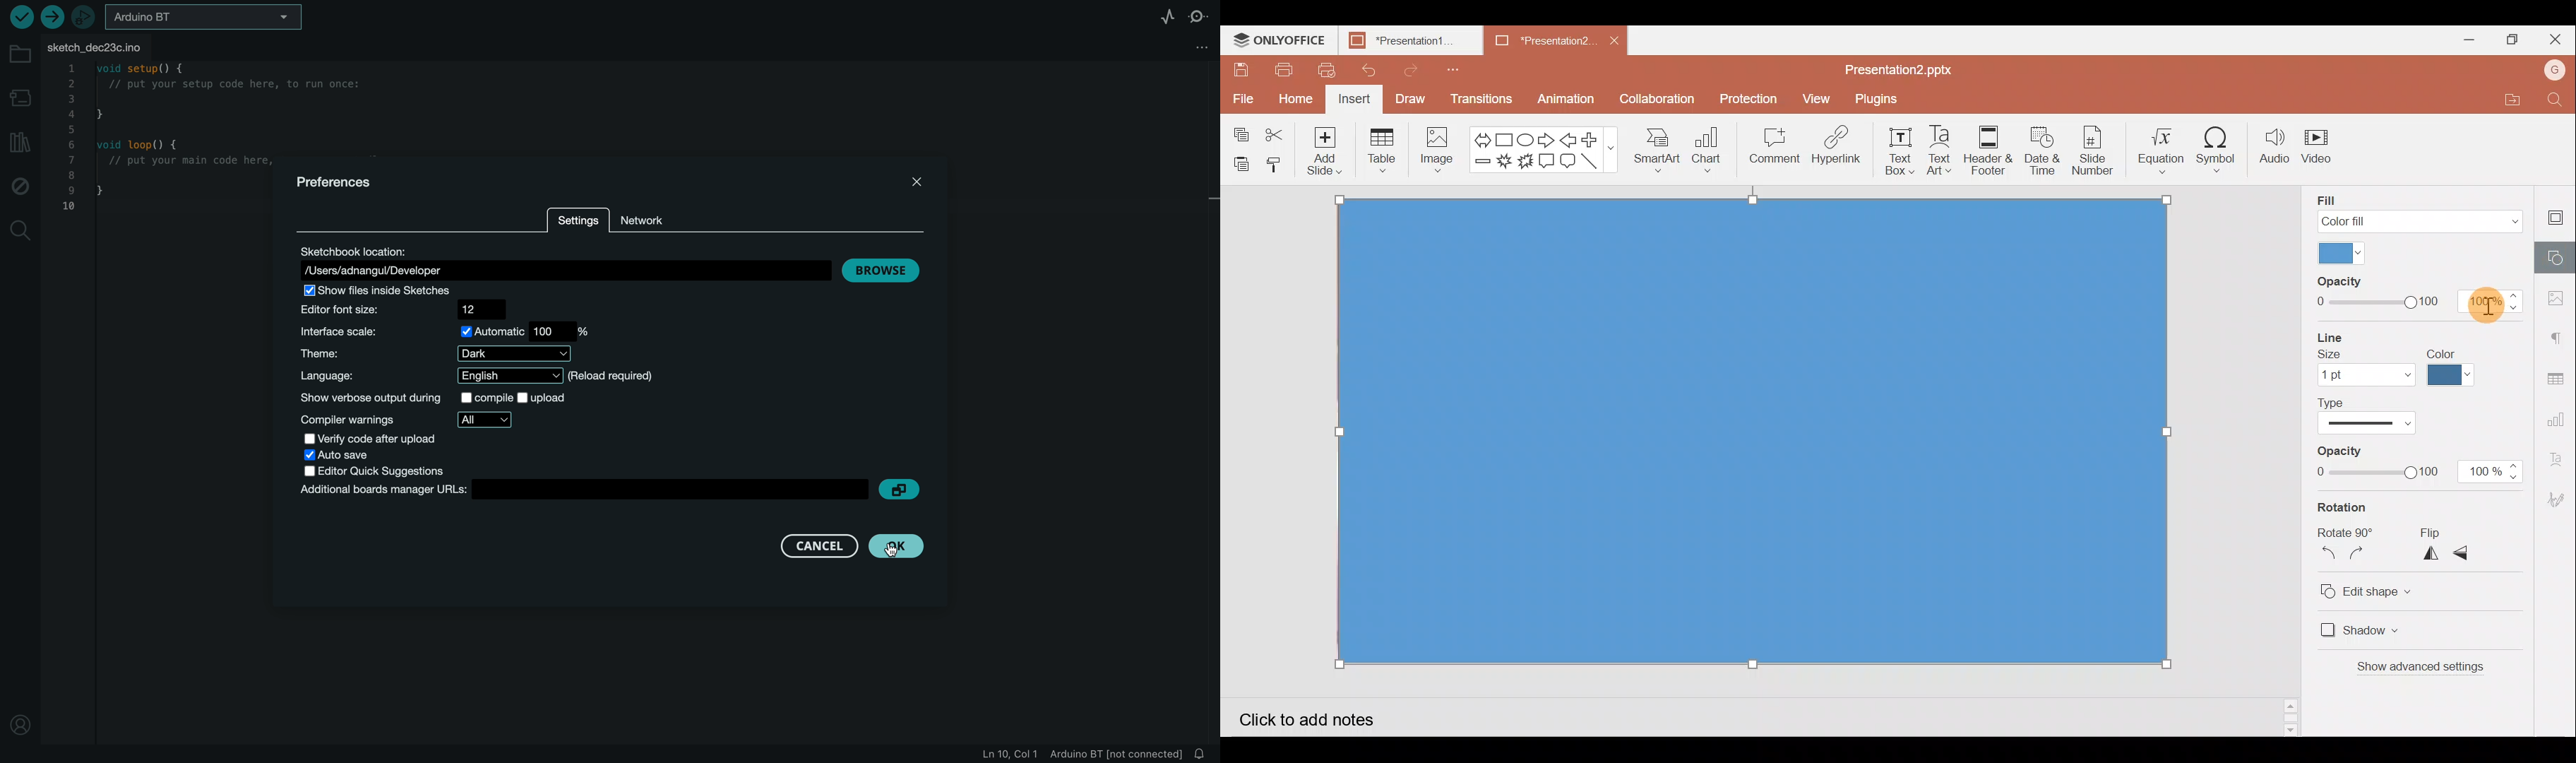 The image size is (2576, 784). What do you see at coordinates (2321, 151) in the screenshot?
I see `Video` at bounding box center [2321, 151].